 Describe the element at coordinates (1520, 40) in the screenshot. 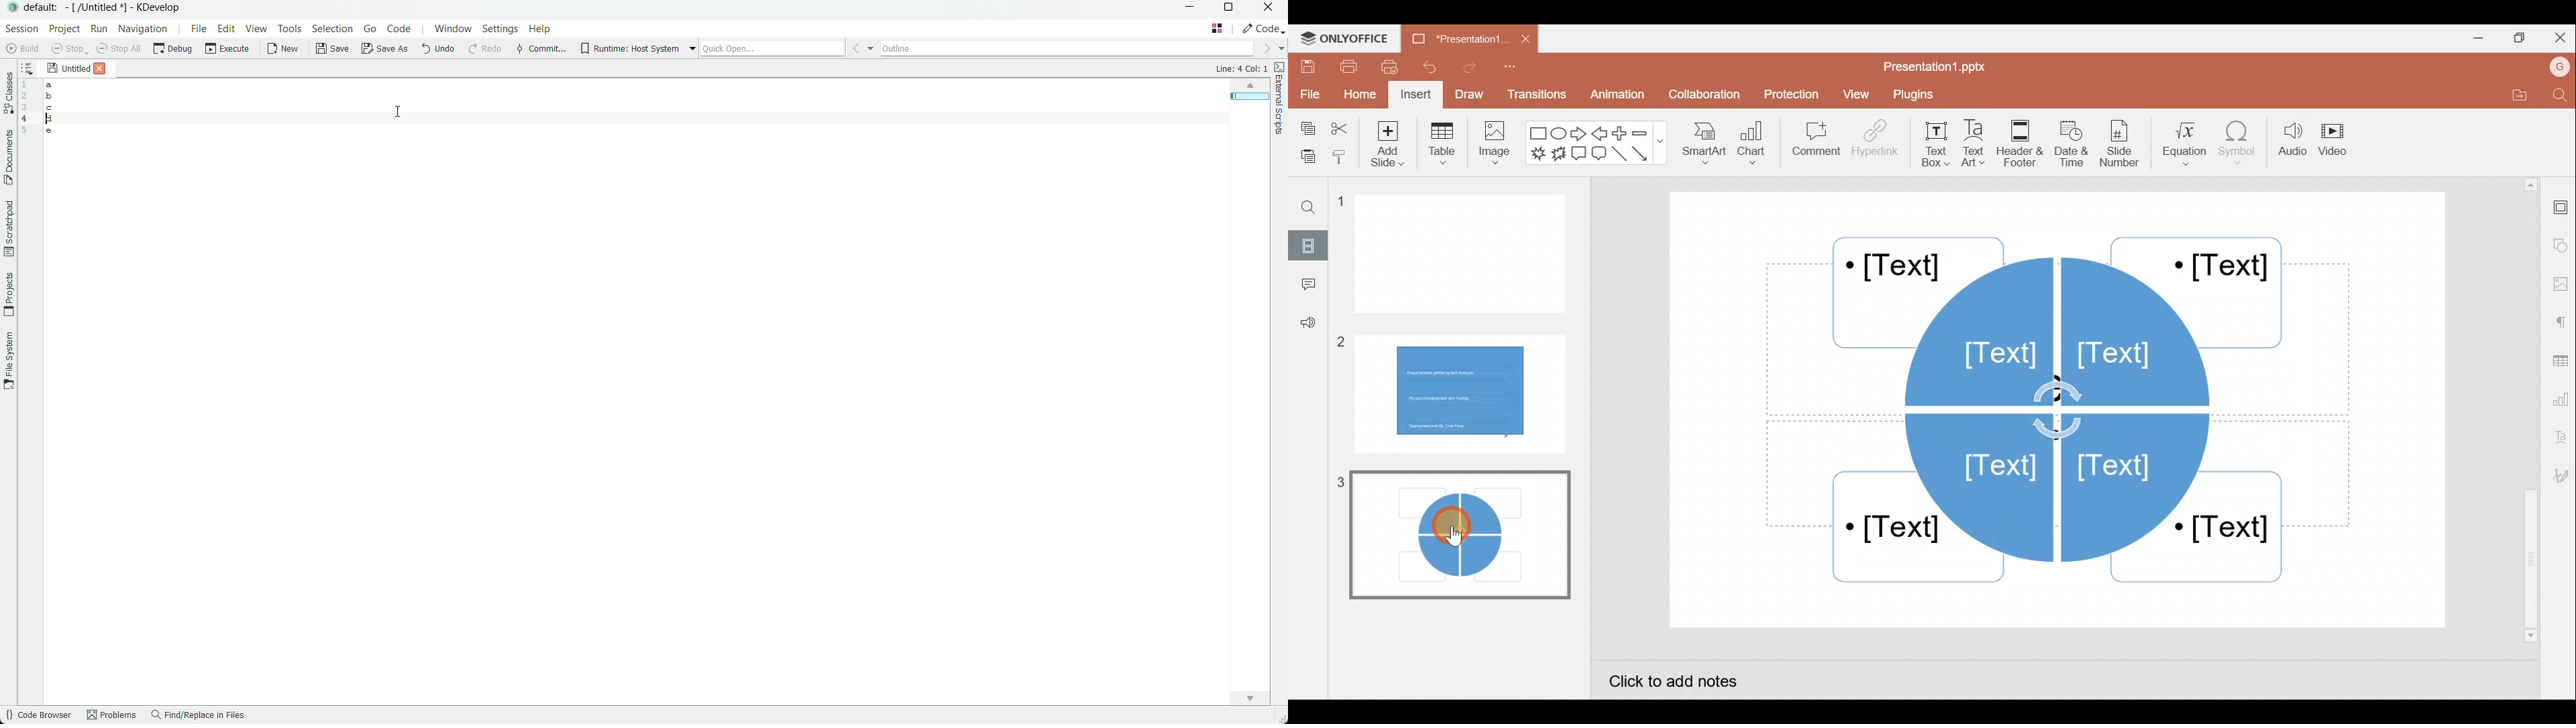

I see `Close document` at that location.